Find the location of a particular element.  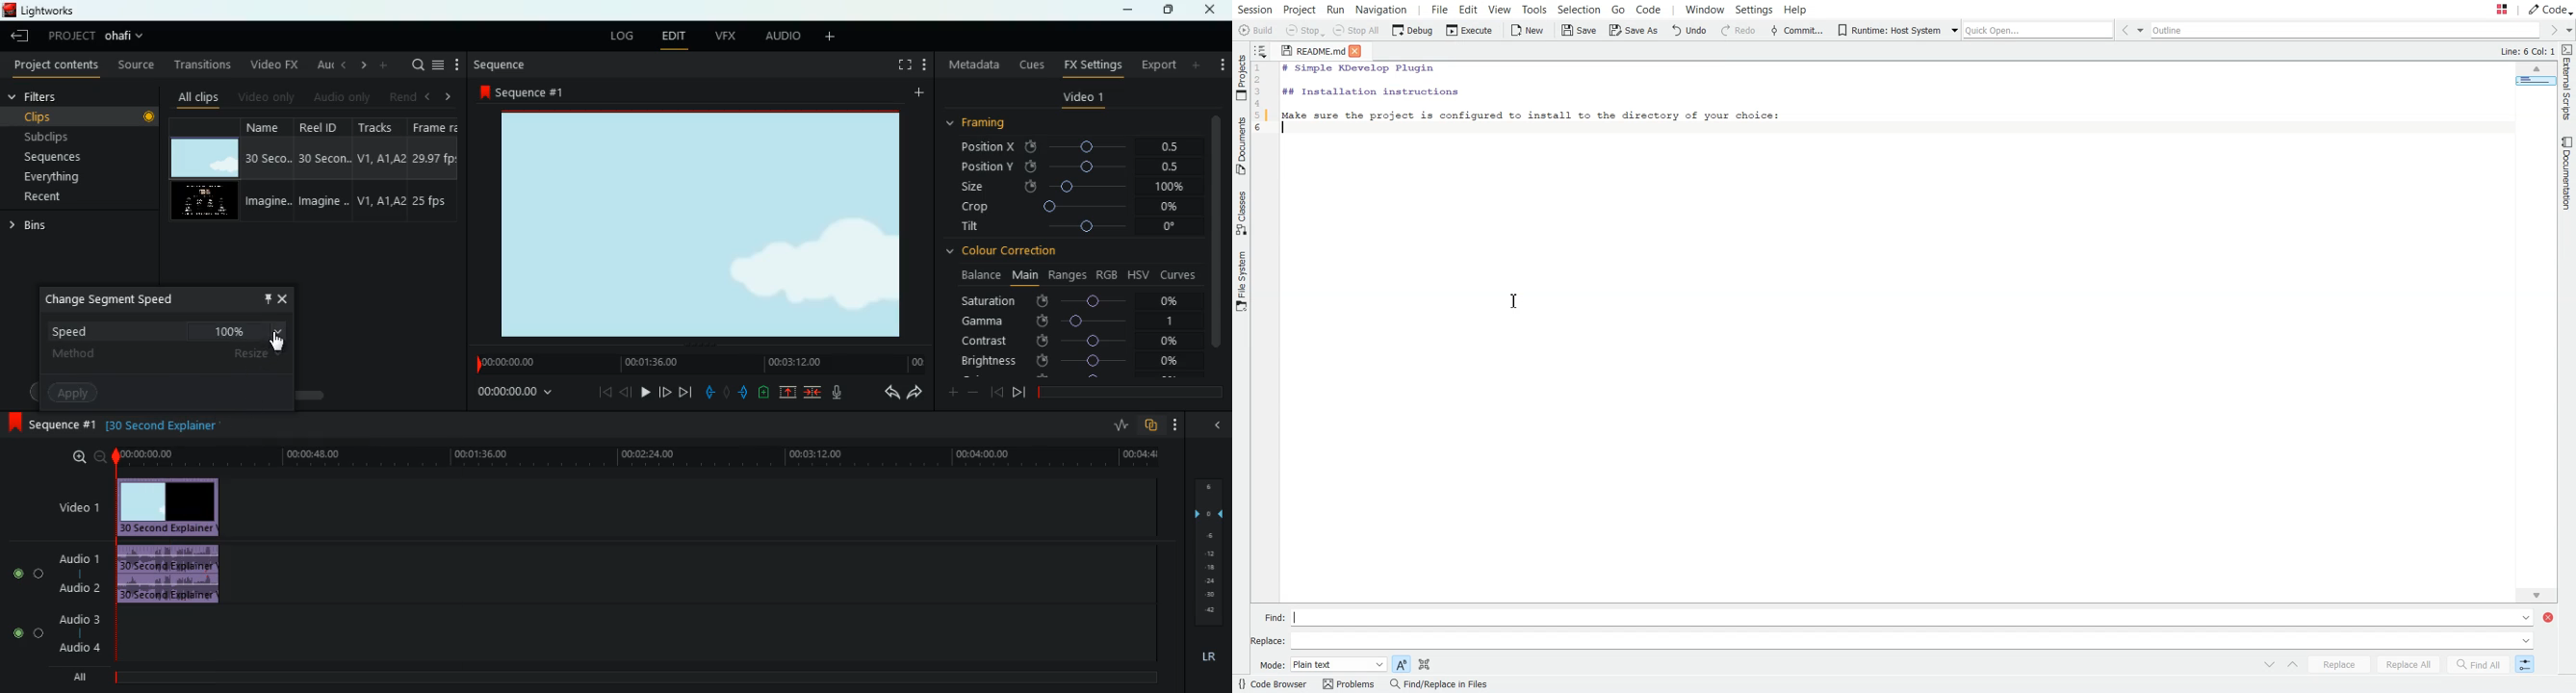

time is located at coordinates (161, 425).